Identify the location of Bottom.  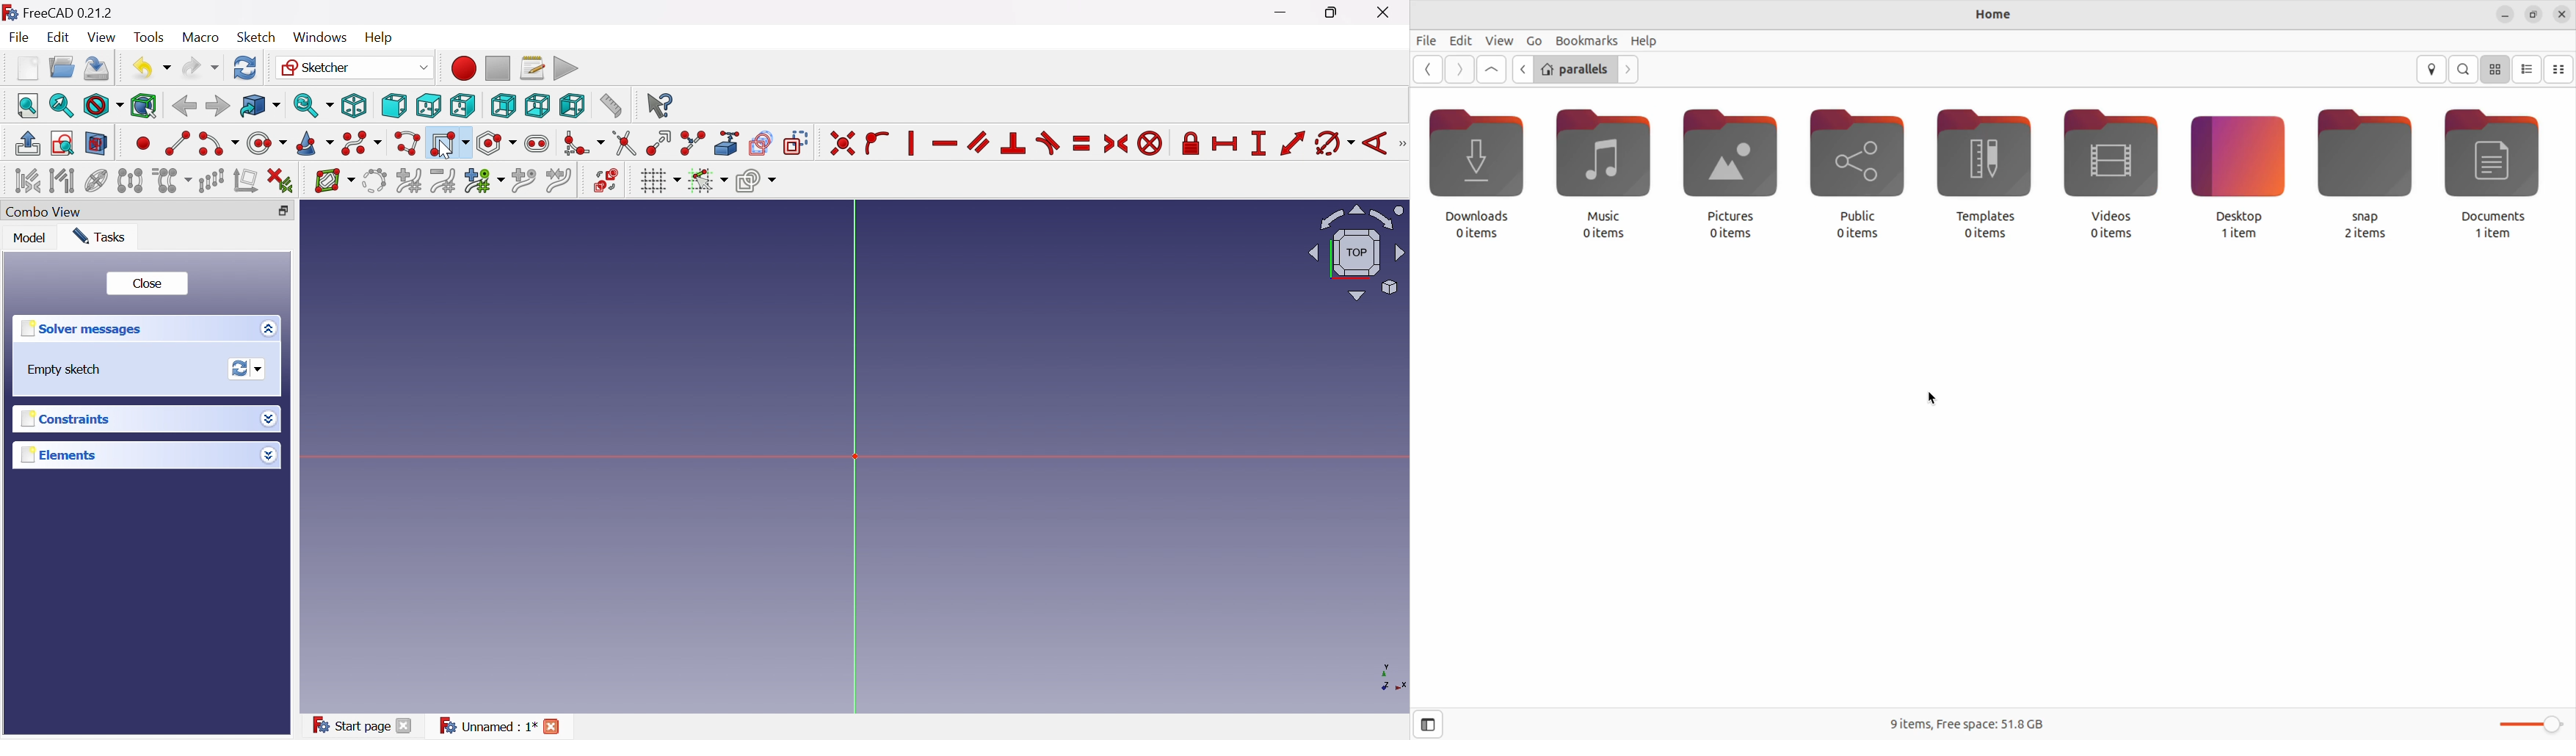
(537, 106).